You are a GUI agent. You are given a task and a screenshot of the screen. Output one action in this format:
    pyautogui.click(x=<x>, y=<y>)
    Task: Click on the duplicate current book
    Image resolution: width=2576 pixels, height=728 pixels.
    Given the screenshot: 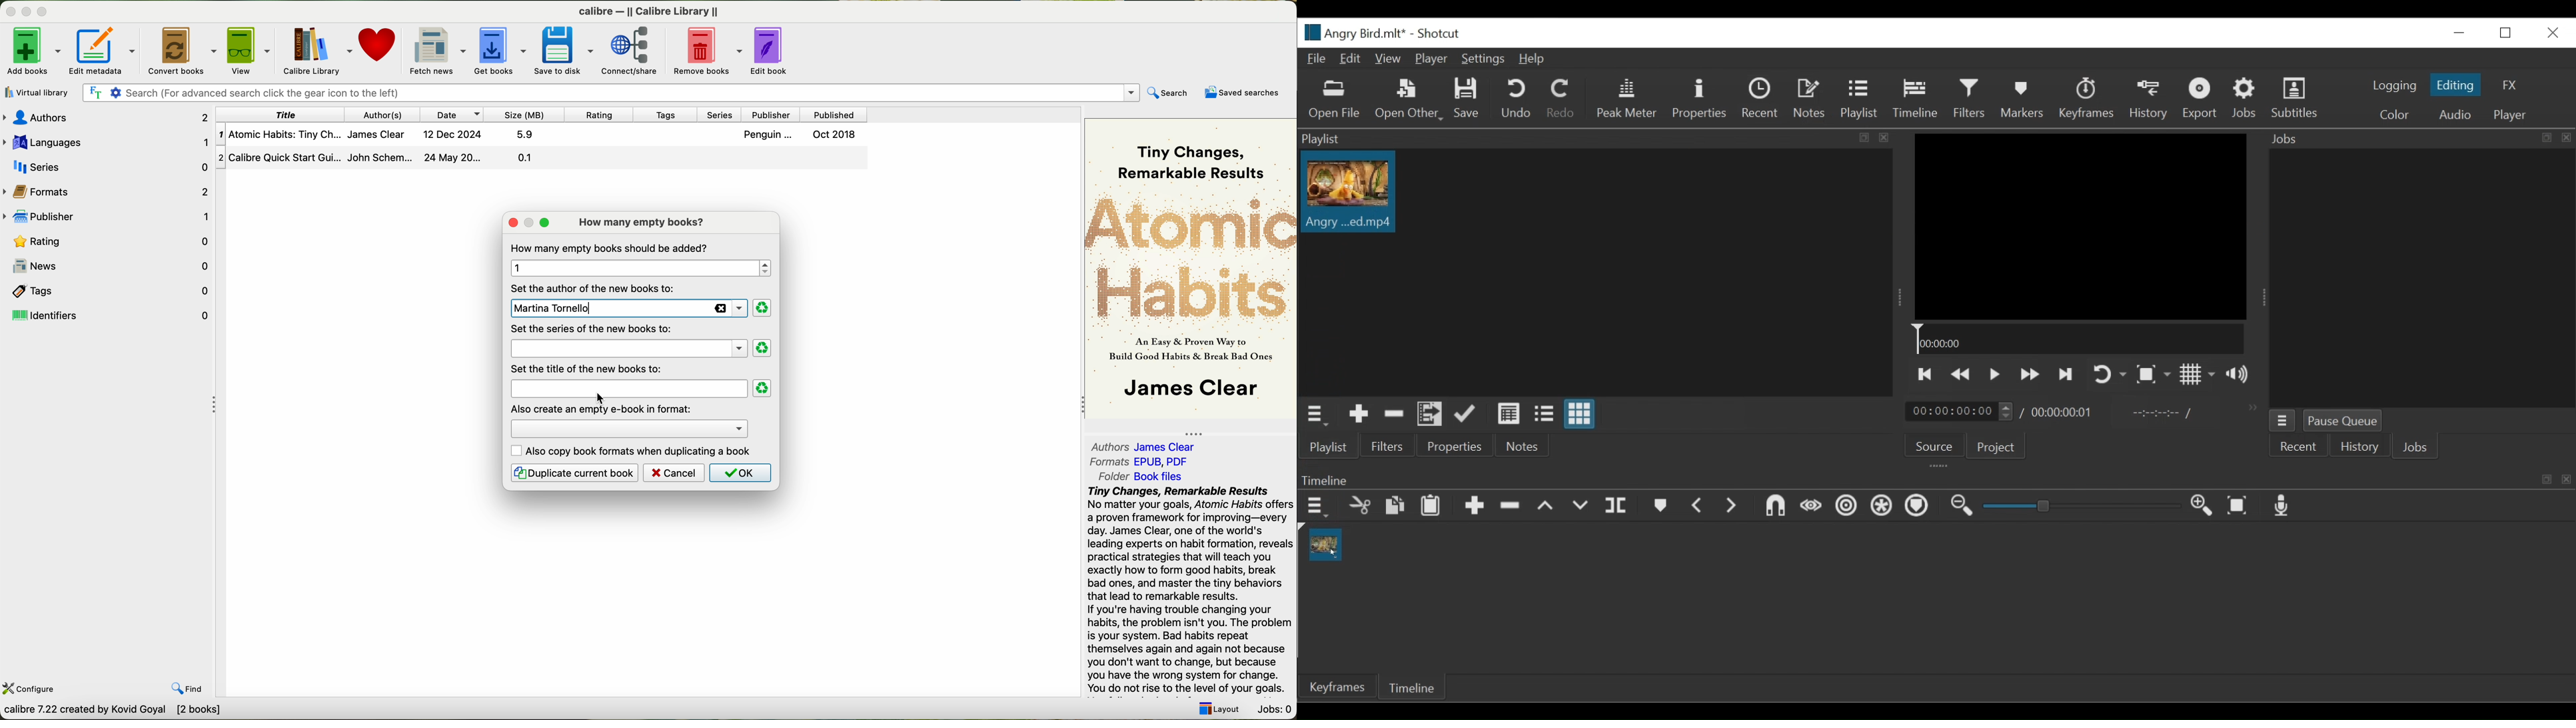 What is the action you would take?
    pyautogui.click(x=574, y=473)
    